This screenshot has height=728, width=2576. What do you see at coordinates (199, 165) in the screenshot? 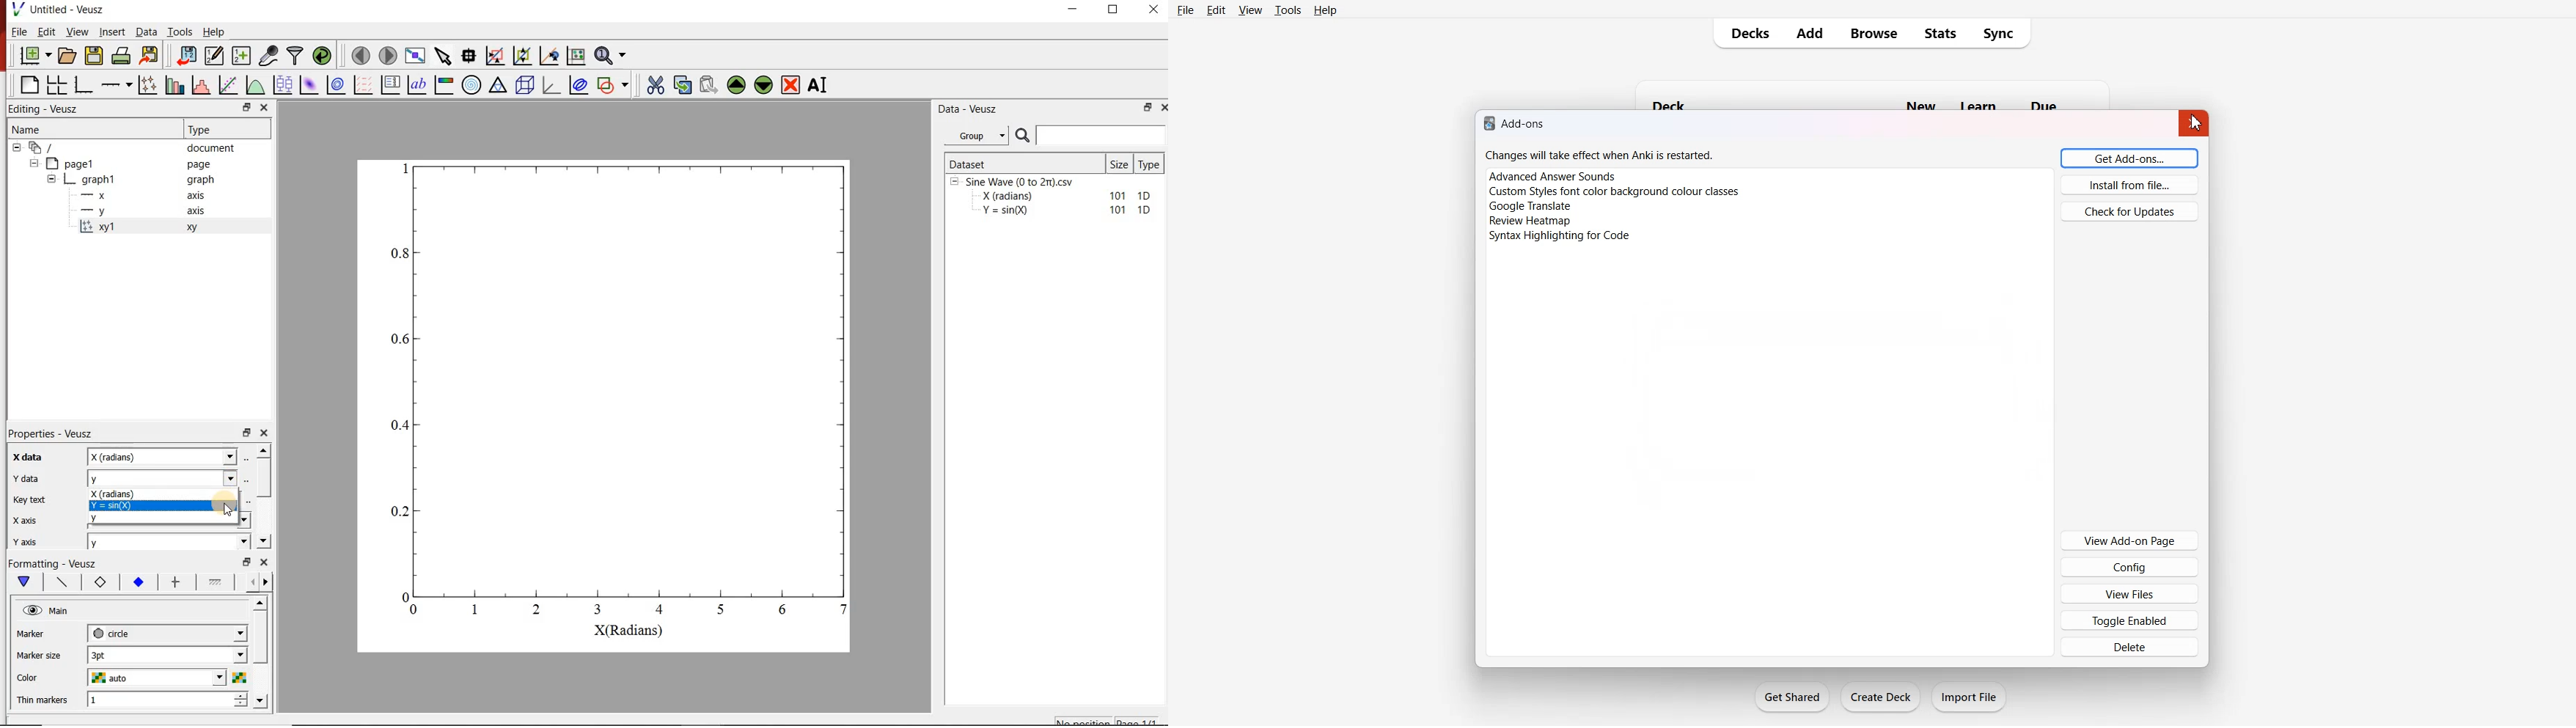
I see `page` at bounding box center [199, 165].